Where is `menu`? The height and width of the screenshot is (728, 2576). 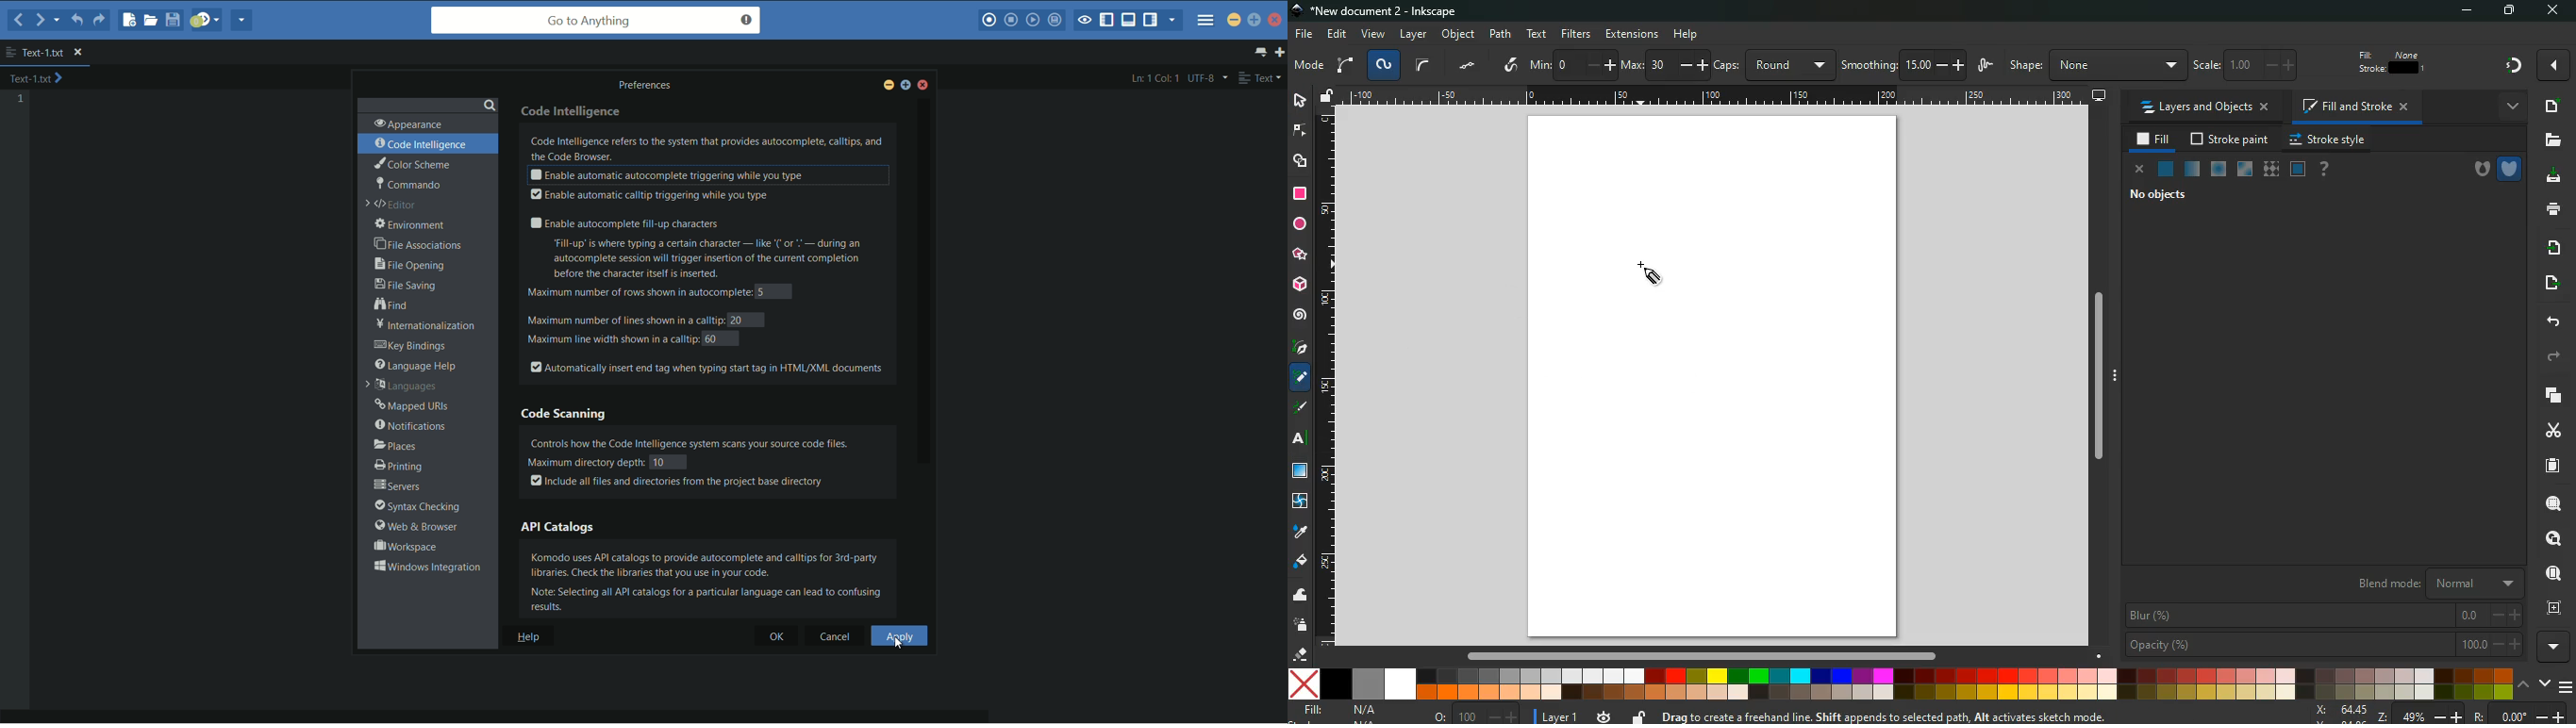
menu is located at coordinates (2567, 688).